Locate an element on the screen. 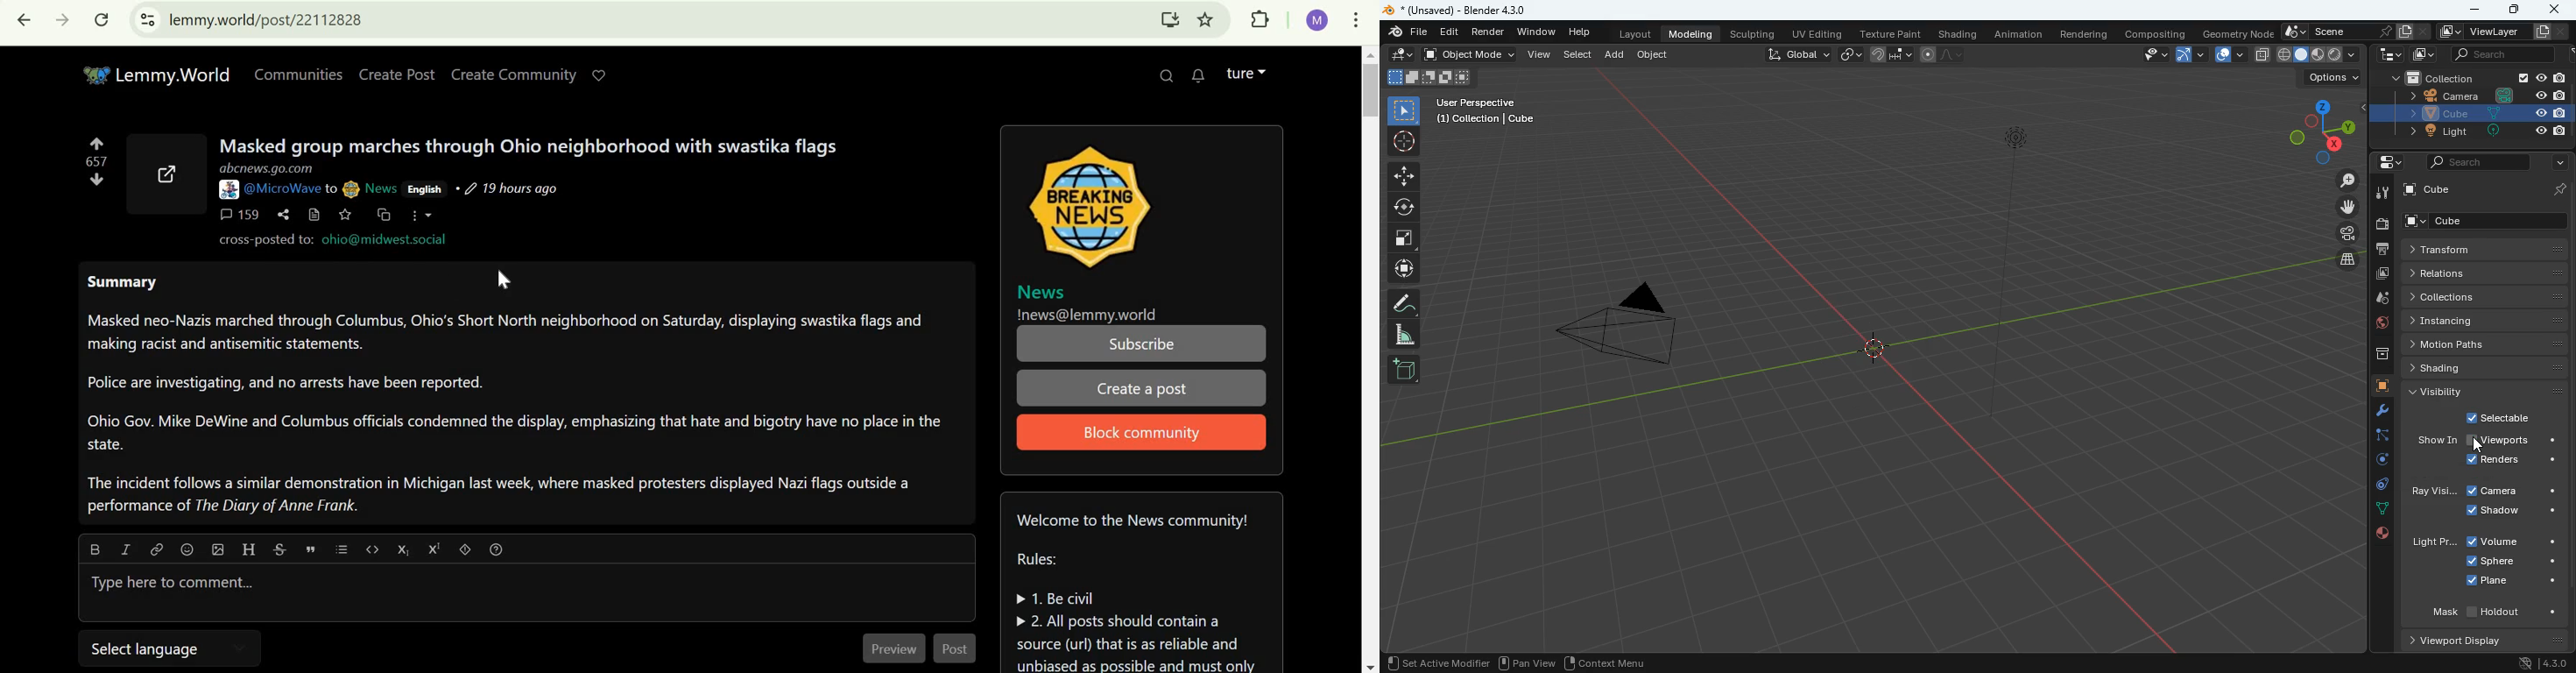 The image size is (2576, 700). zoom is located at coordinates (2341, 181).